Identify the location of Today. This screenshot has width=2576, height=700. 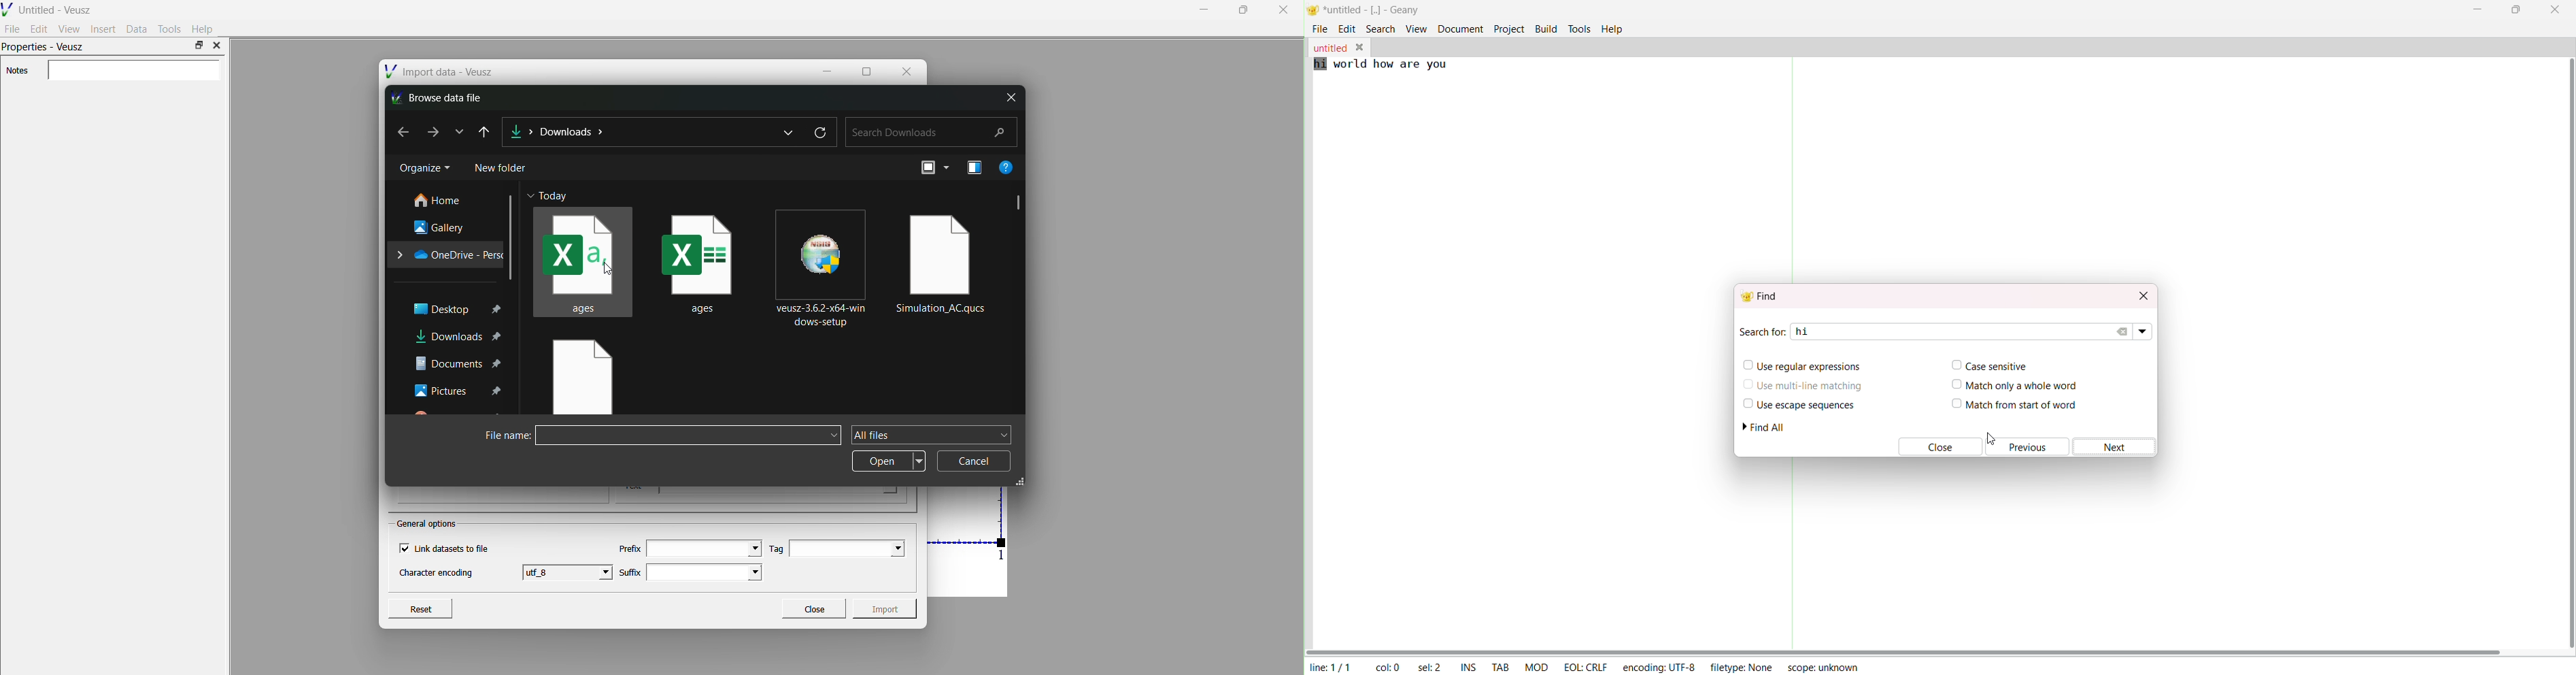
(554, 196).